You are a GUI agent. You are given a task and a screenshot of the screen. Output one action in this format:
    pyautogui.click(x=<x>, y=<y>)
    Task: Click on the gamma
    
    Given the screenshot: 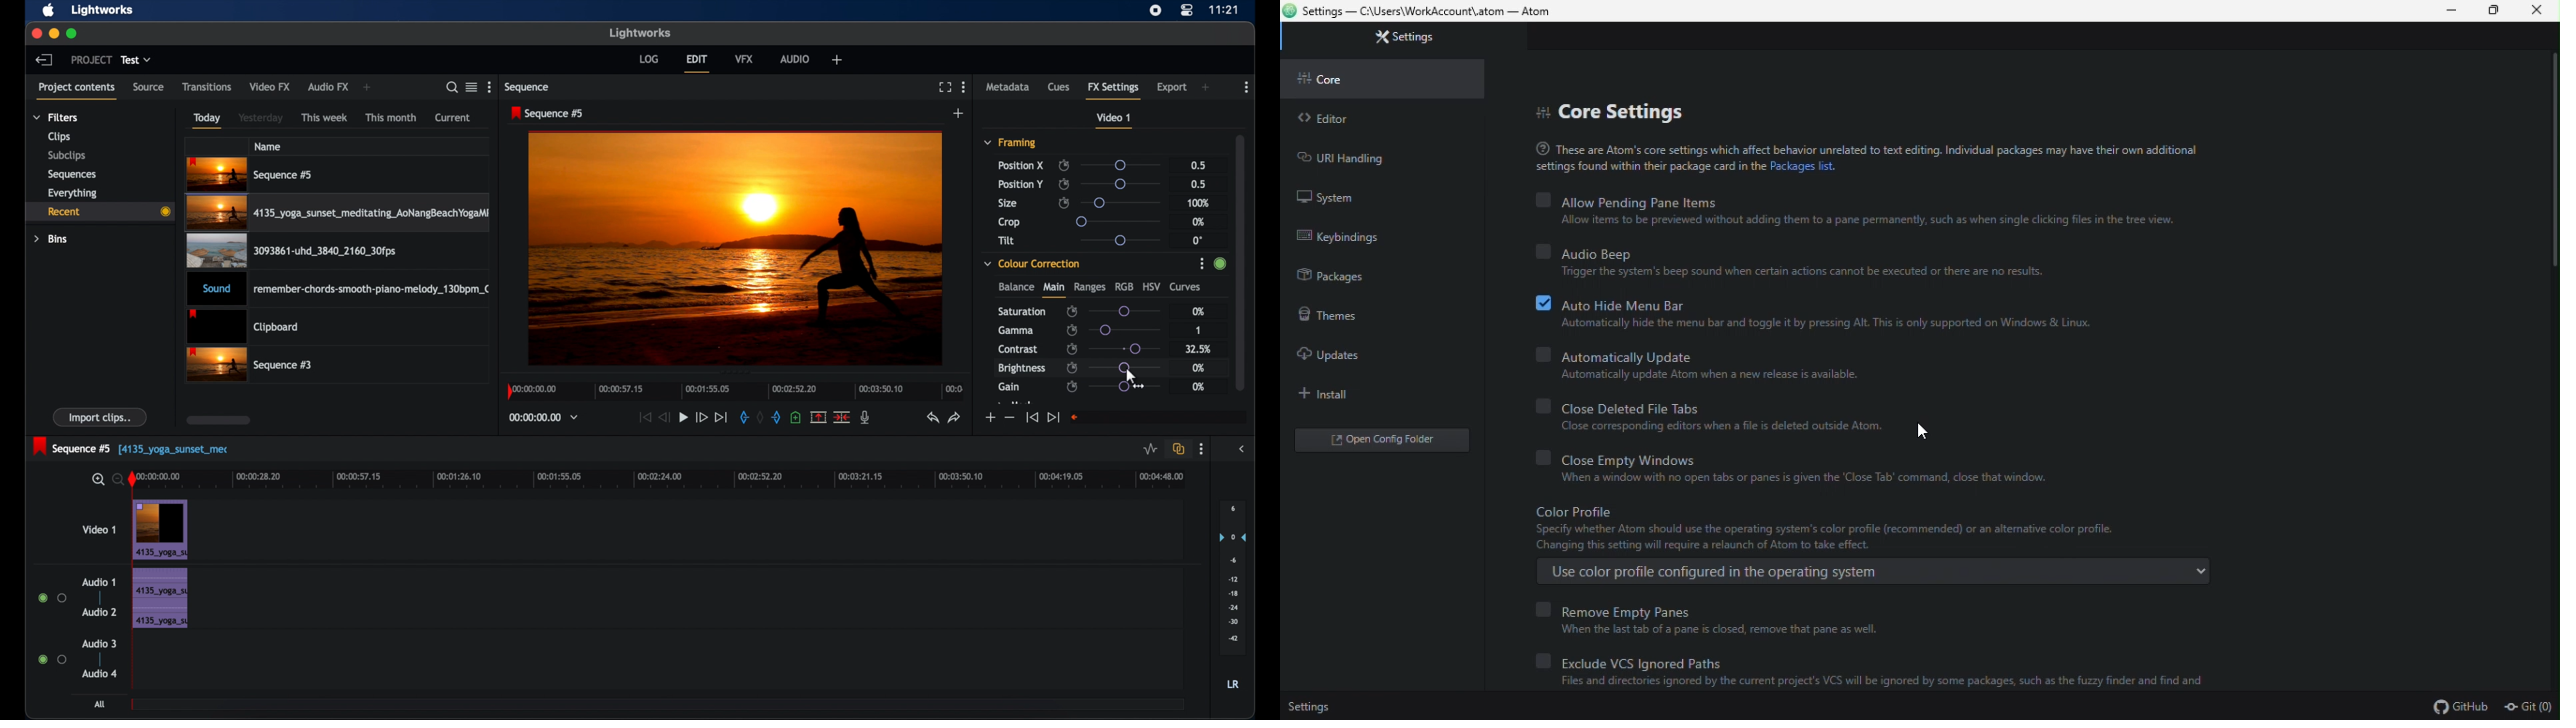 What is the action you would take?
    pyautogui.click(x=1016, y=330)
    